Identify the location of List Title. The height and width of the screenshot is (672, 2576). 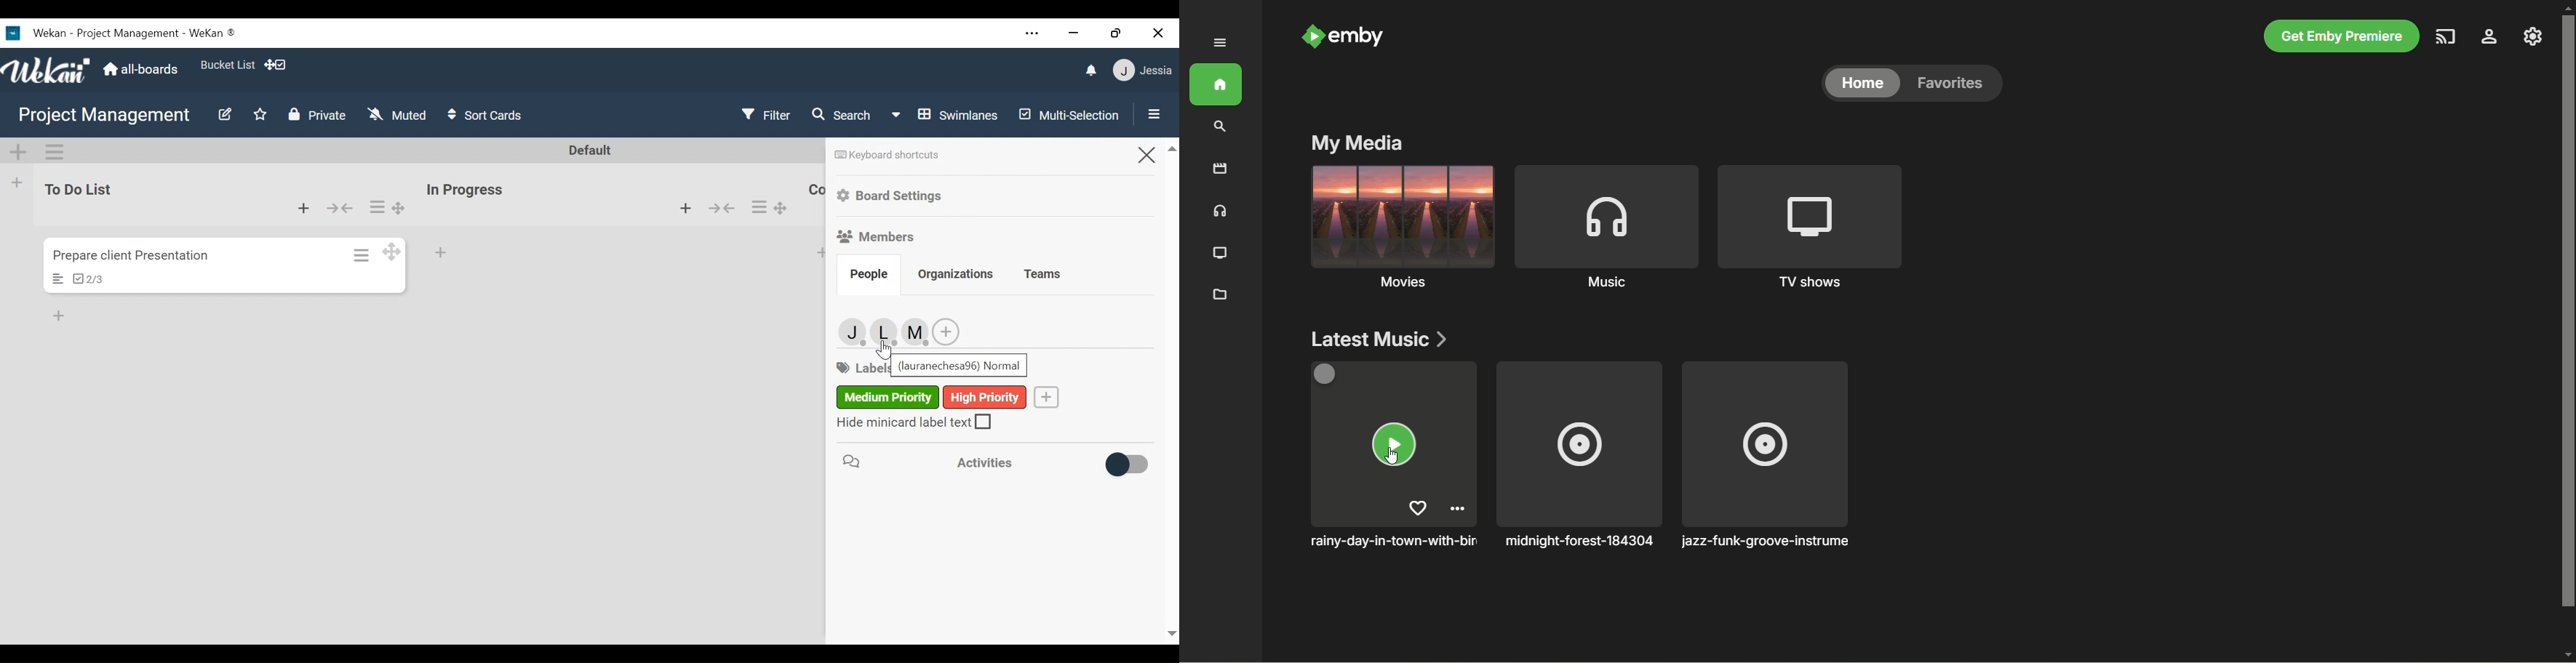
(816, 192).